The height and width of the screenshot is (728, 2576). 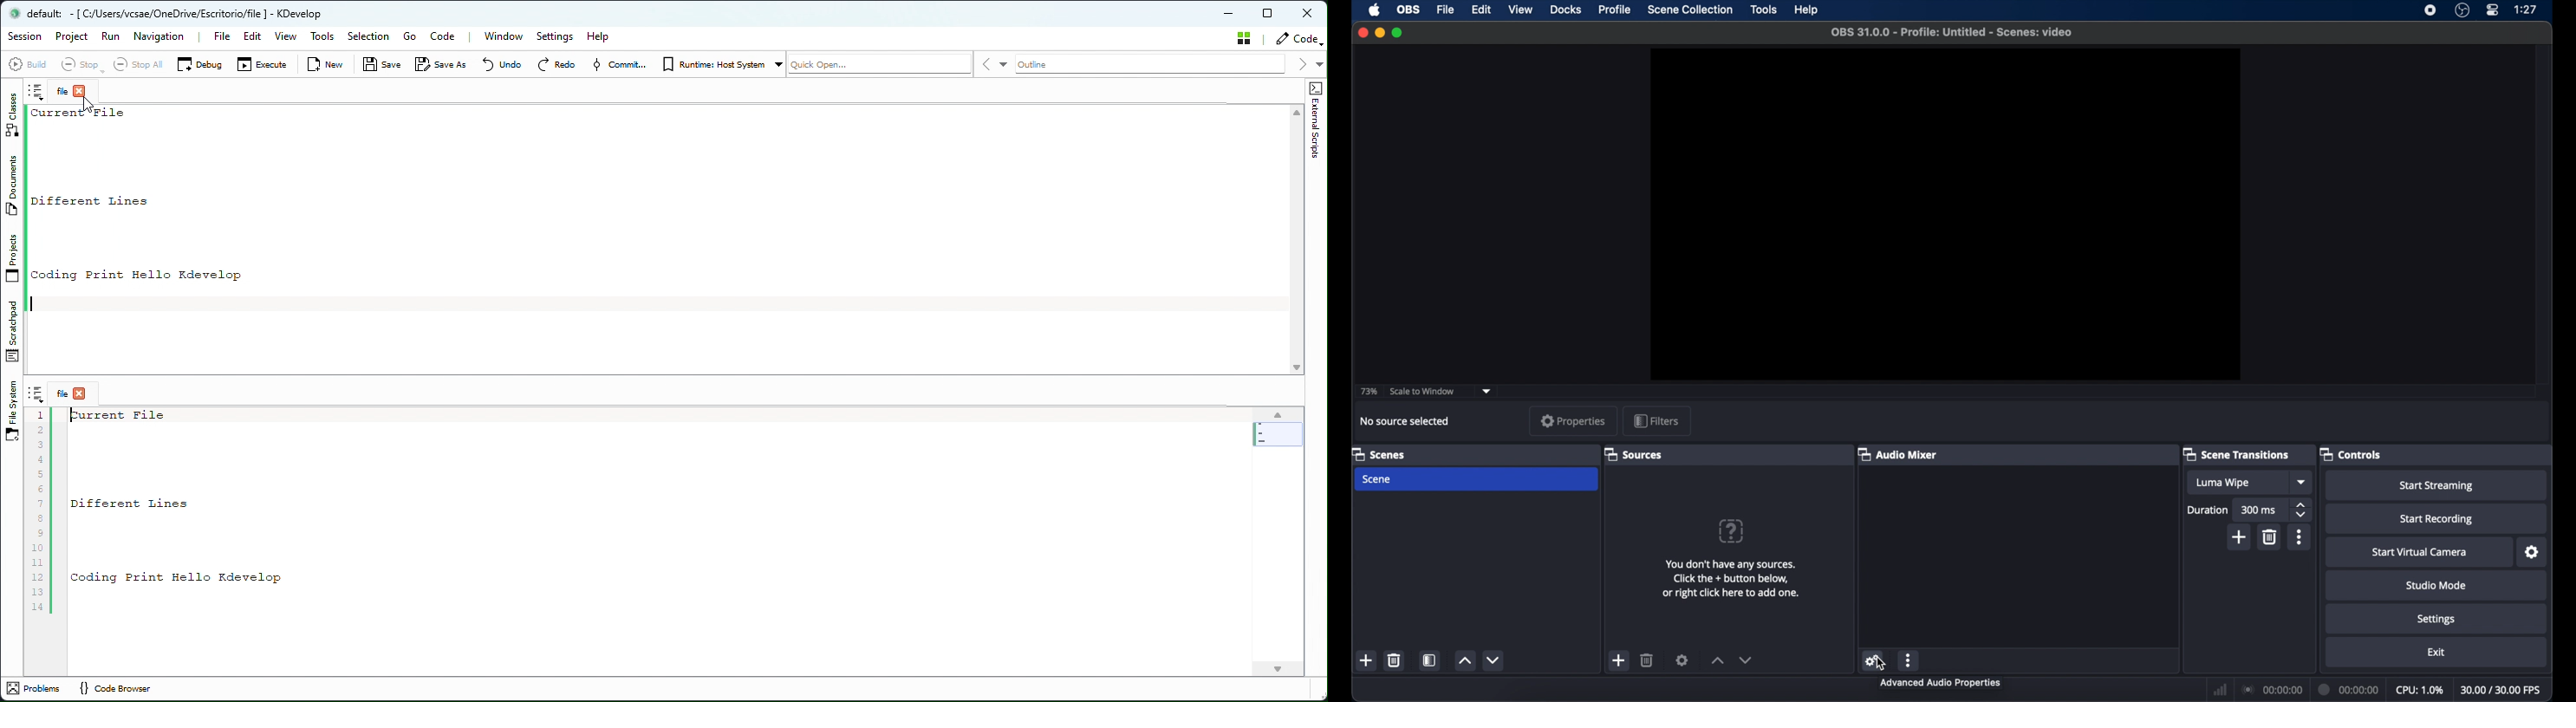 I want to click on scene filters, so click(x=1431, y=660).